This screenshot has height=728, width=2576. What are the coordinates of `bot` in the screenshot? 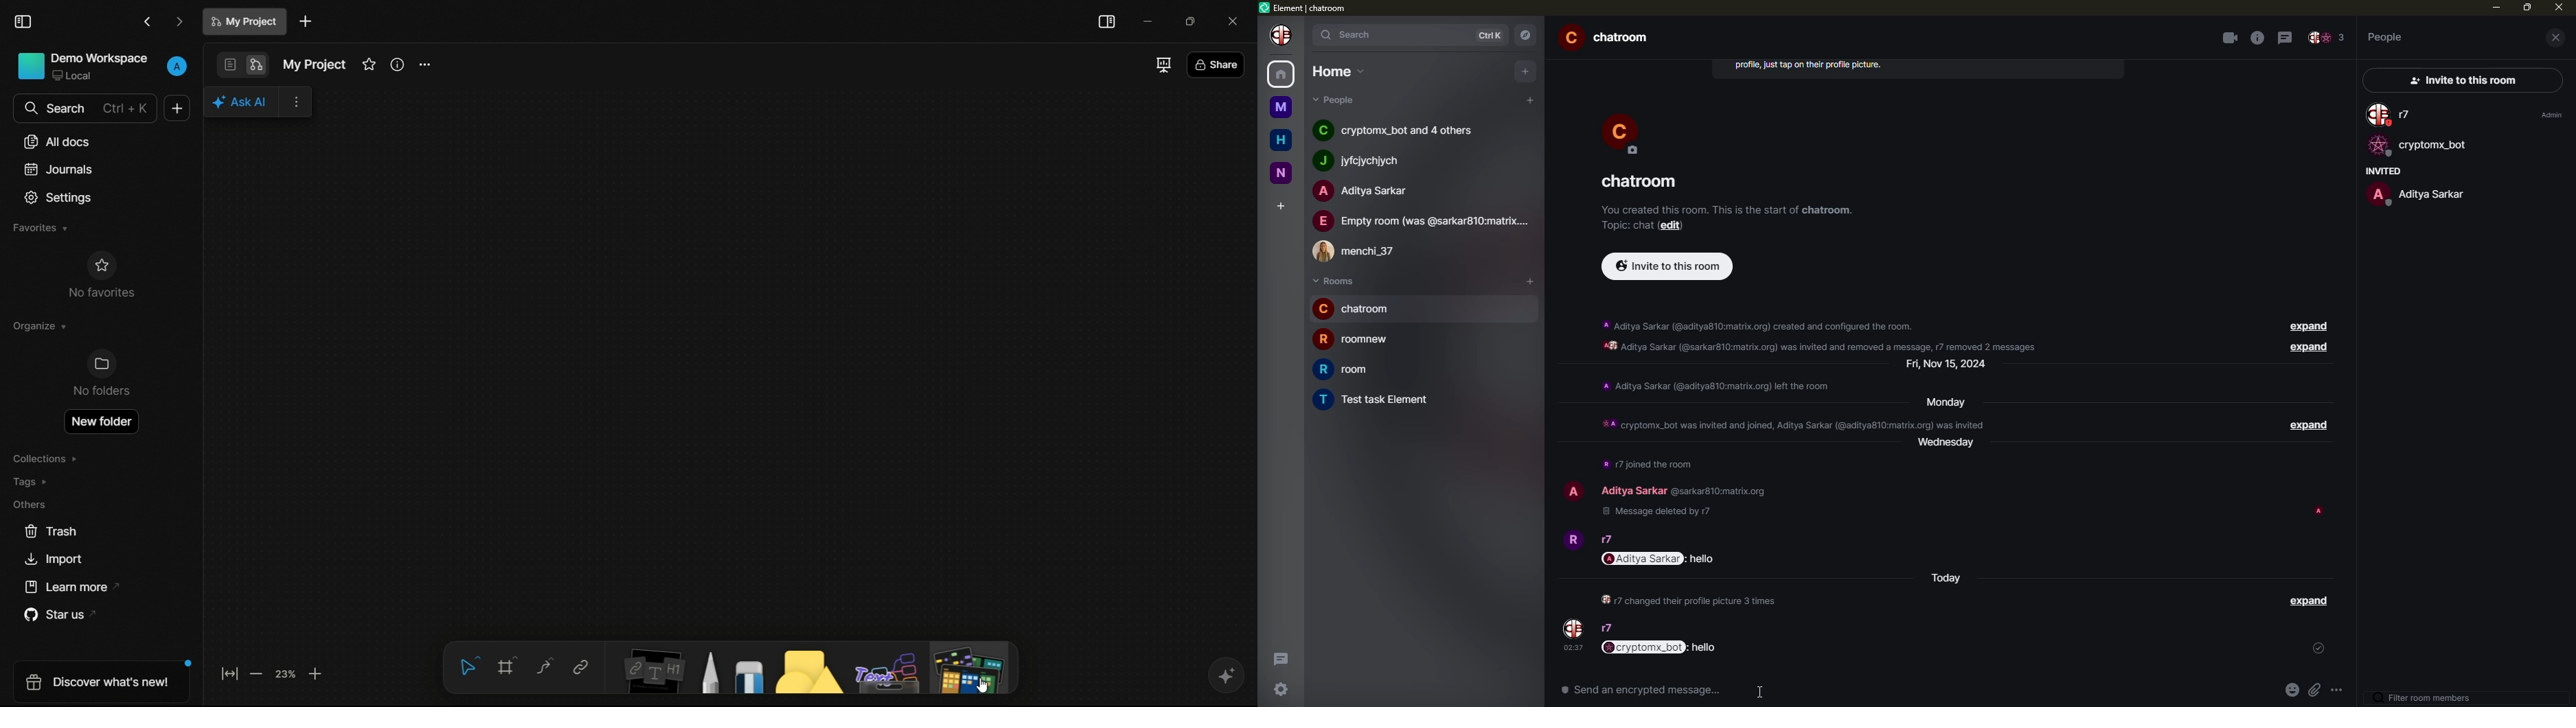 It's located at (2417, 147).